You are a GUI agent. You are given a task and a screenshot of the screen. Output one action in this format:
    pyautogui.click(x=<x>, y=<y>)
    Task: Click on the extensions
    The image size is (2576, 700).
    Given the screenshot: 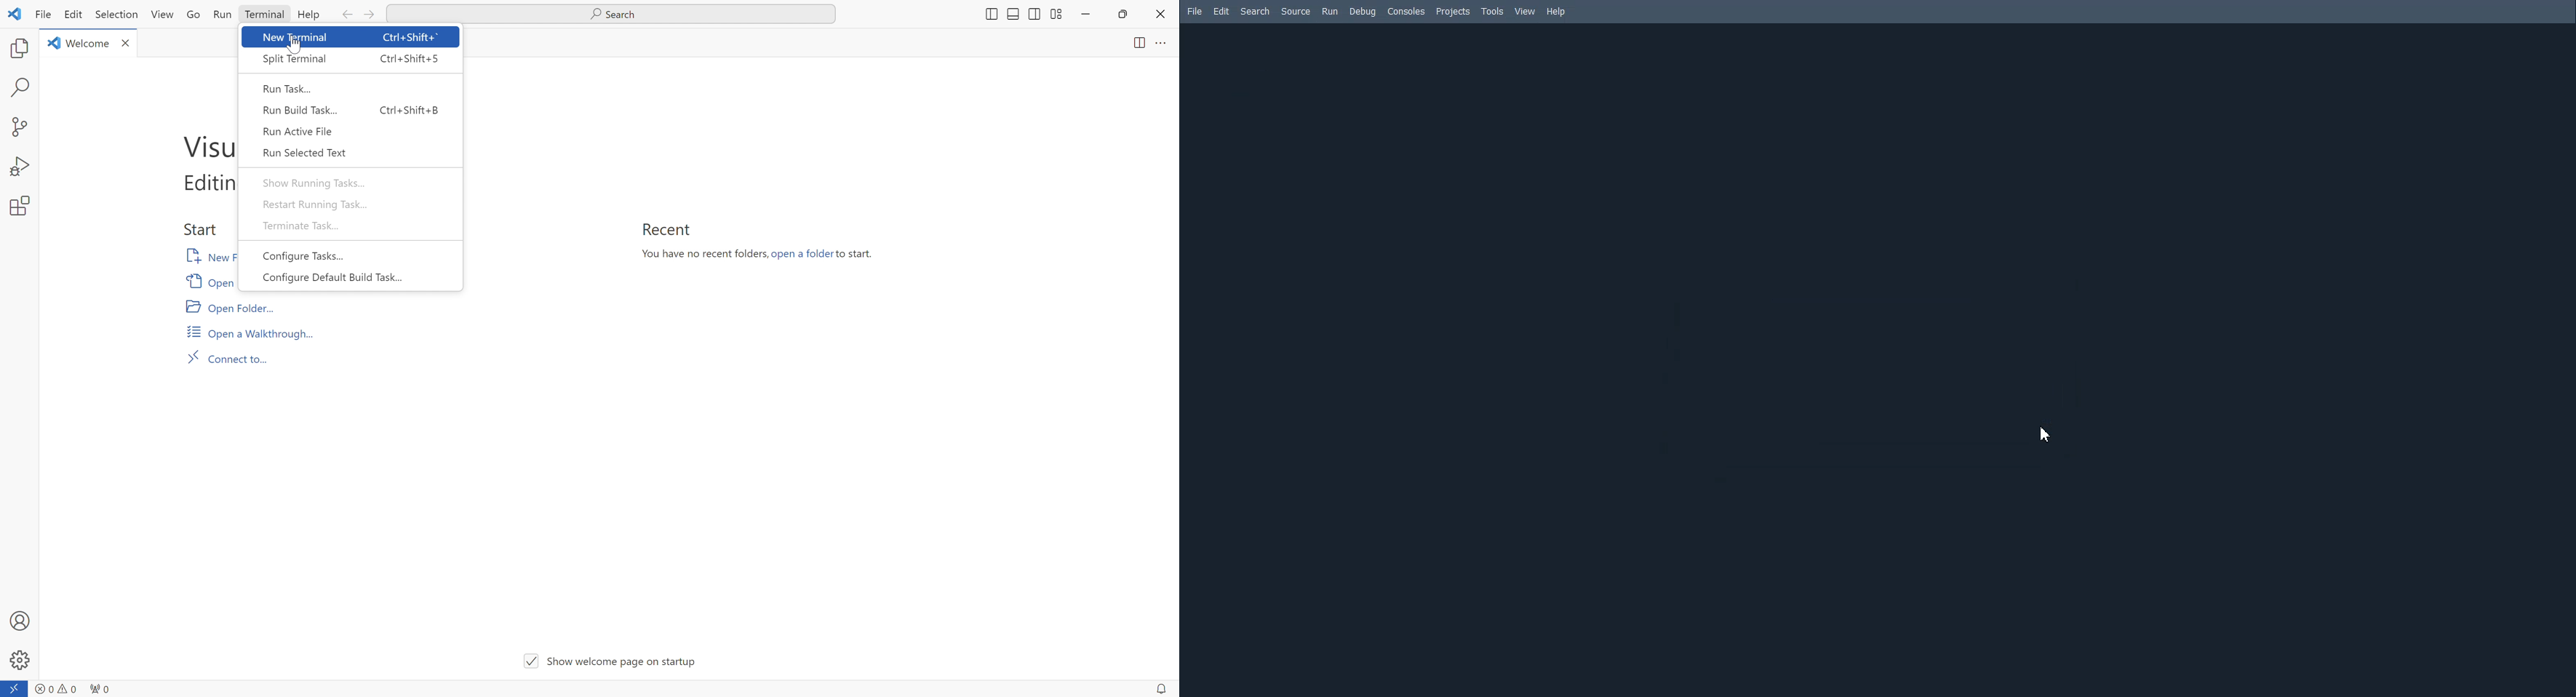 What is the action you would take?
    pyautogui.click(x=18, y=207)
    